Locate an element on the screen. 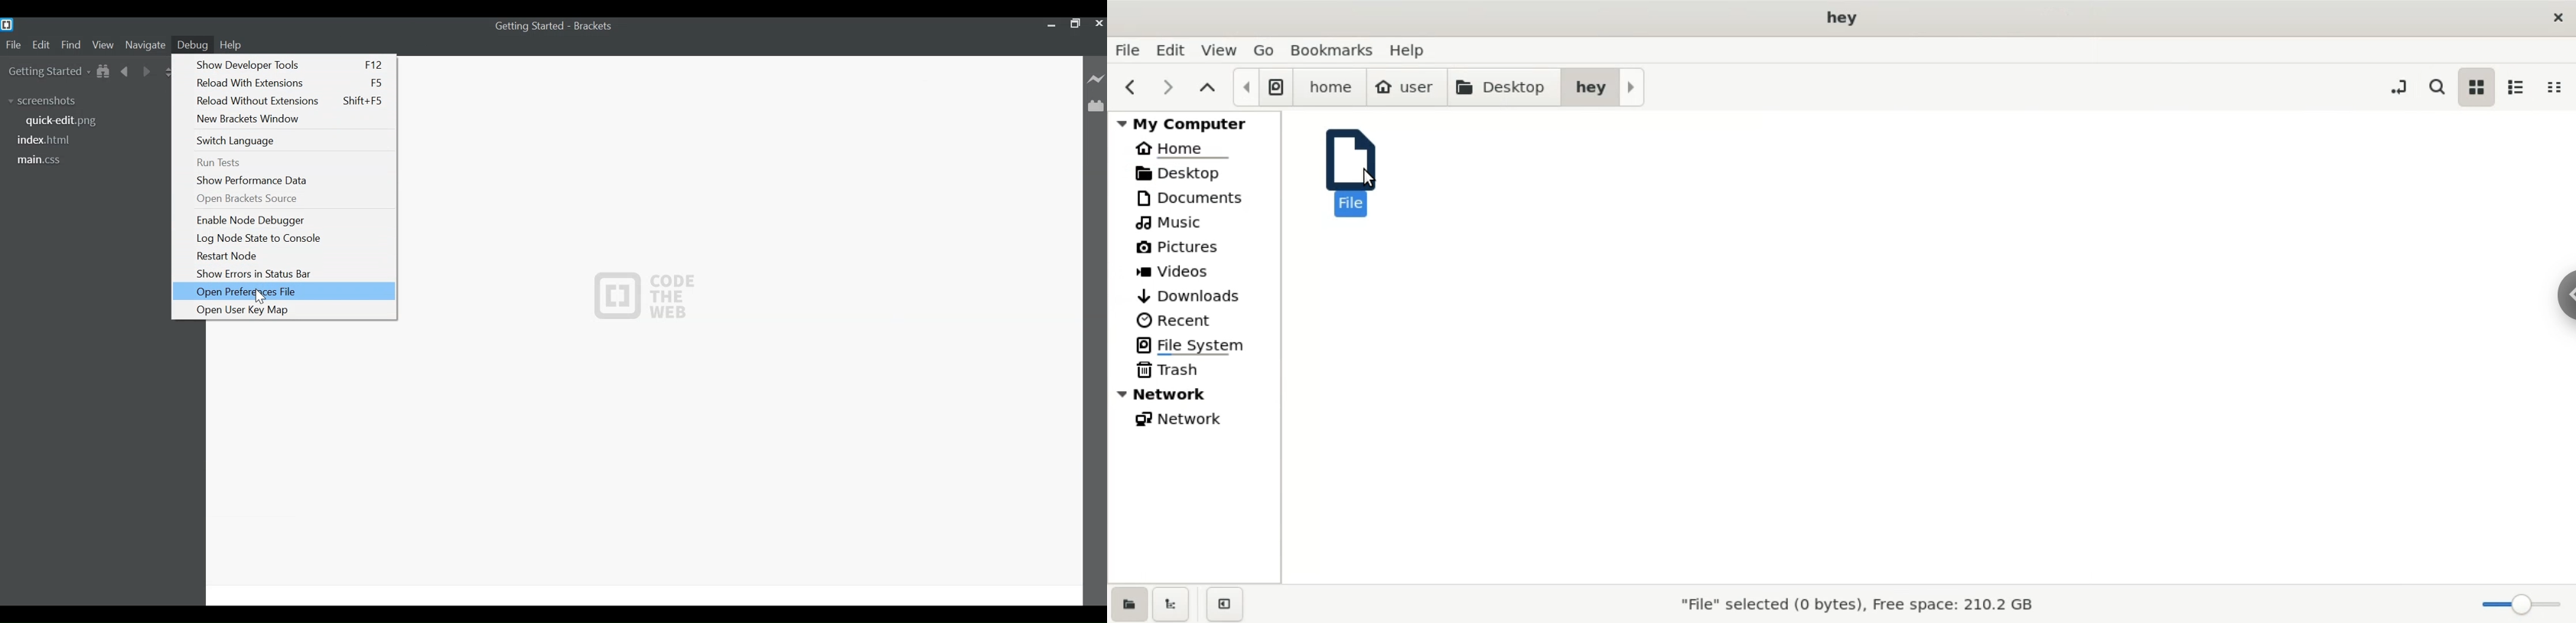  Show in File Tree is located at coordinates (105, 72).